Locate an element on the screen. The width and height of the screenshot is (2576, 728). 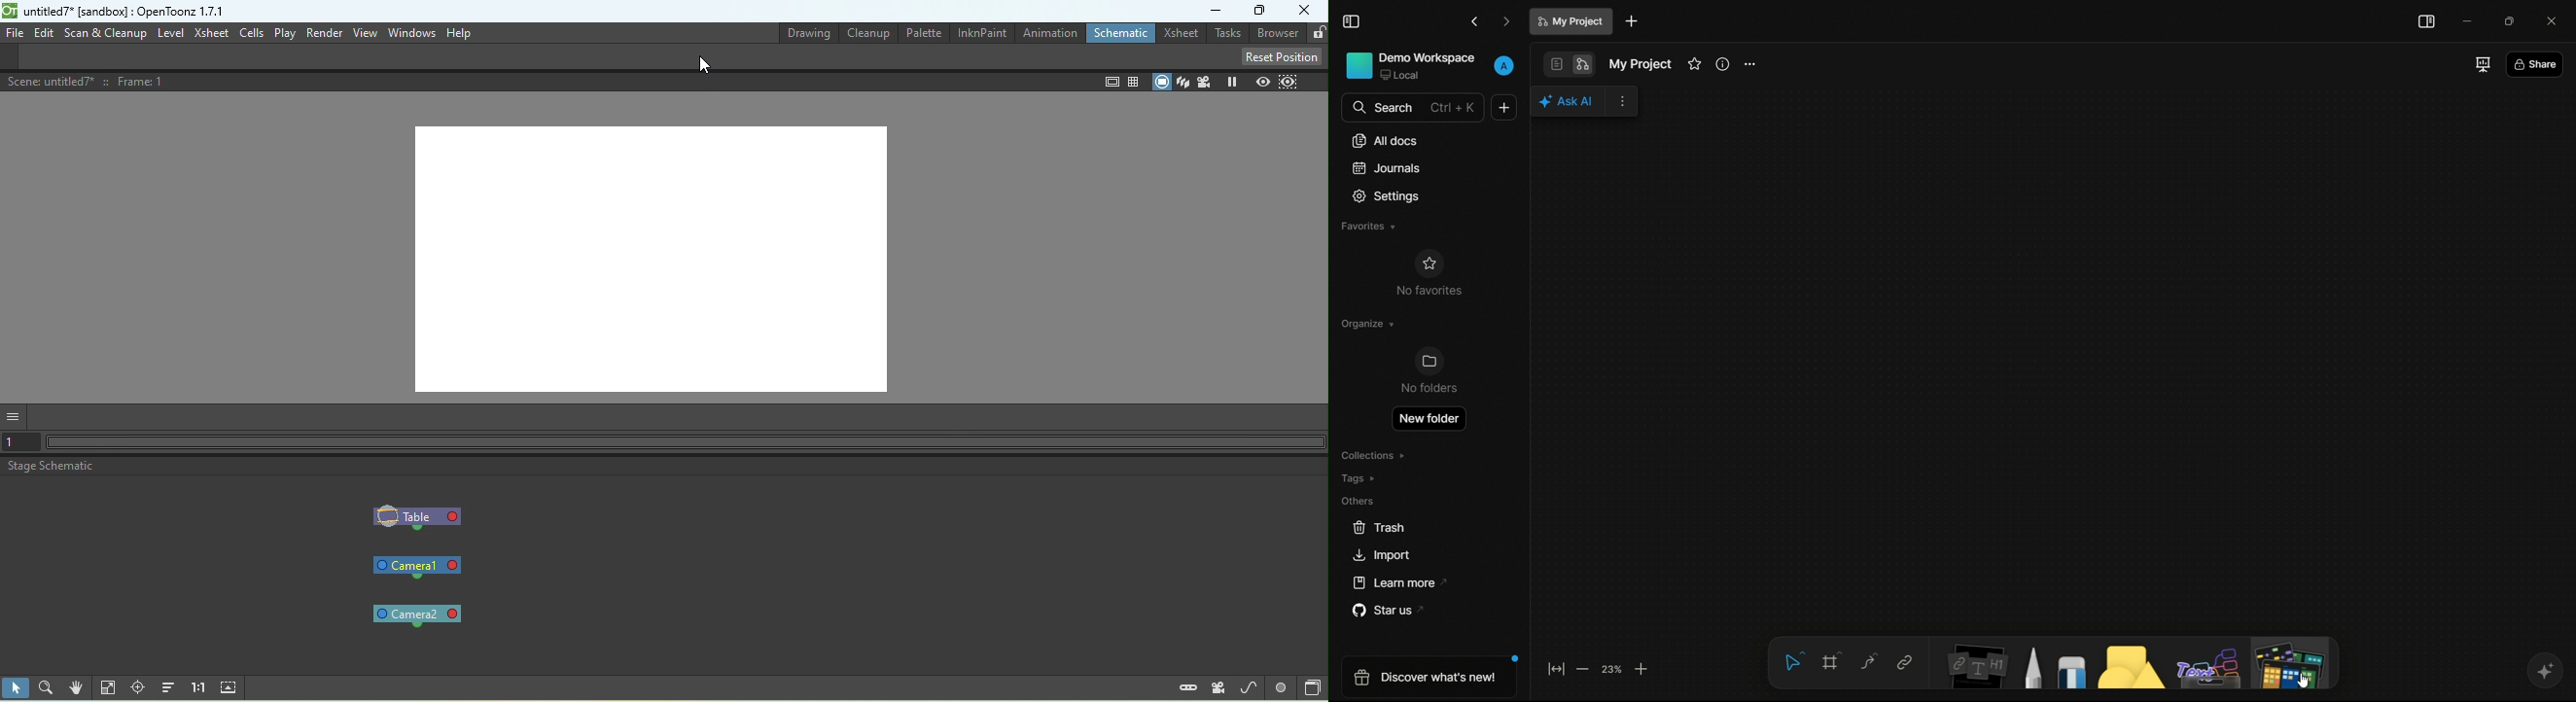
Animation is located at coordinates (1050, 34).